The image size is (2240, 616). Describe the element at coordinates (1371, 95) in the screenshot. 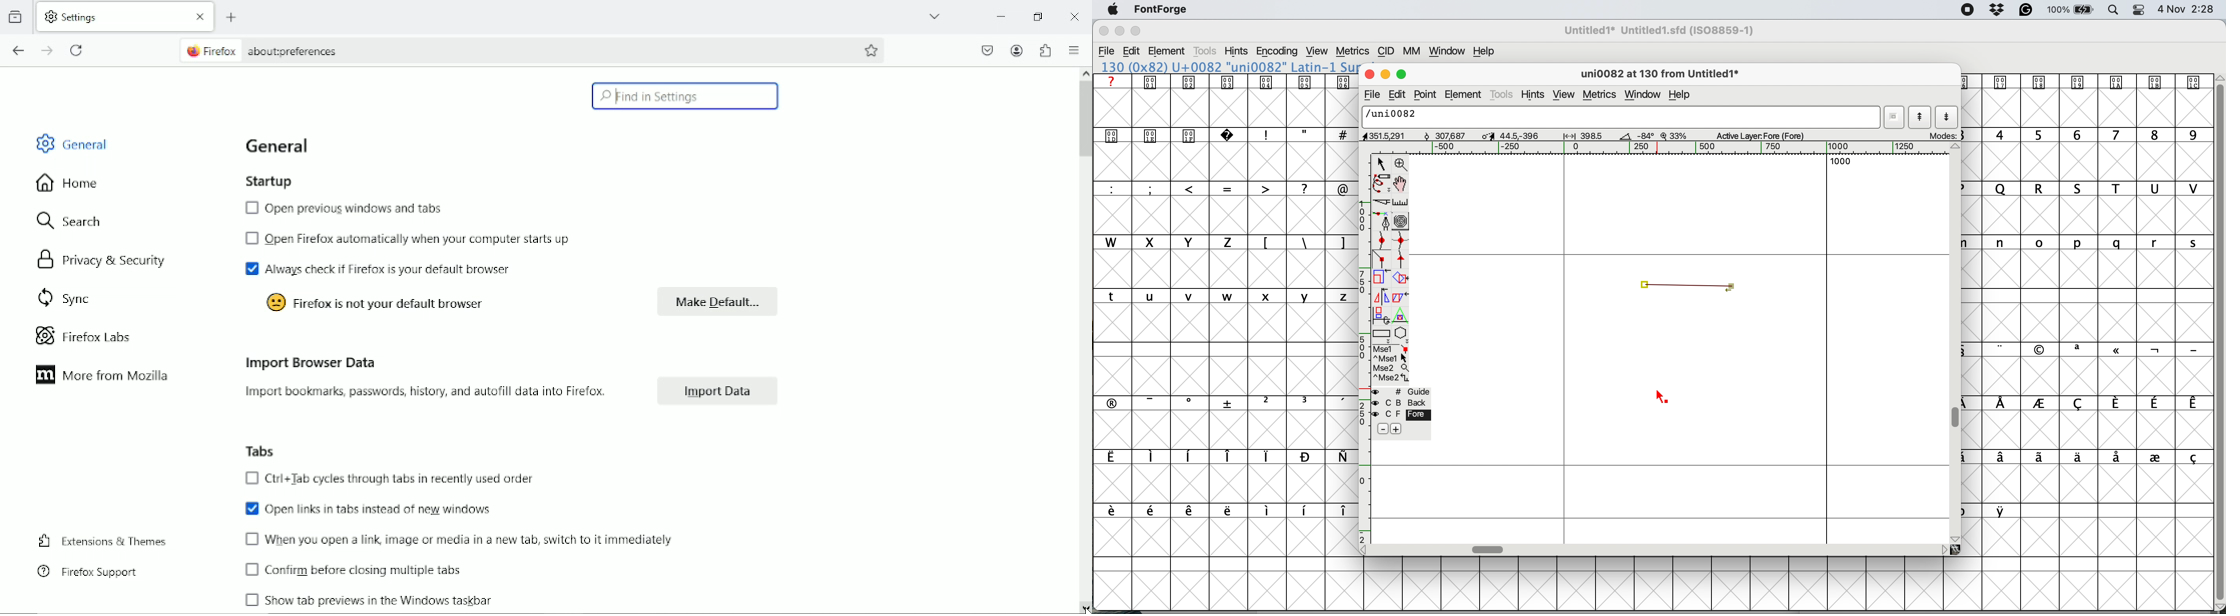

I see `file` at that location.